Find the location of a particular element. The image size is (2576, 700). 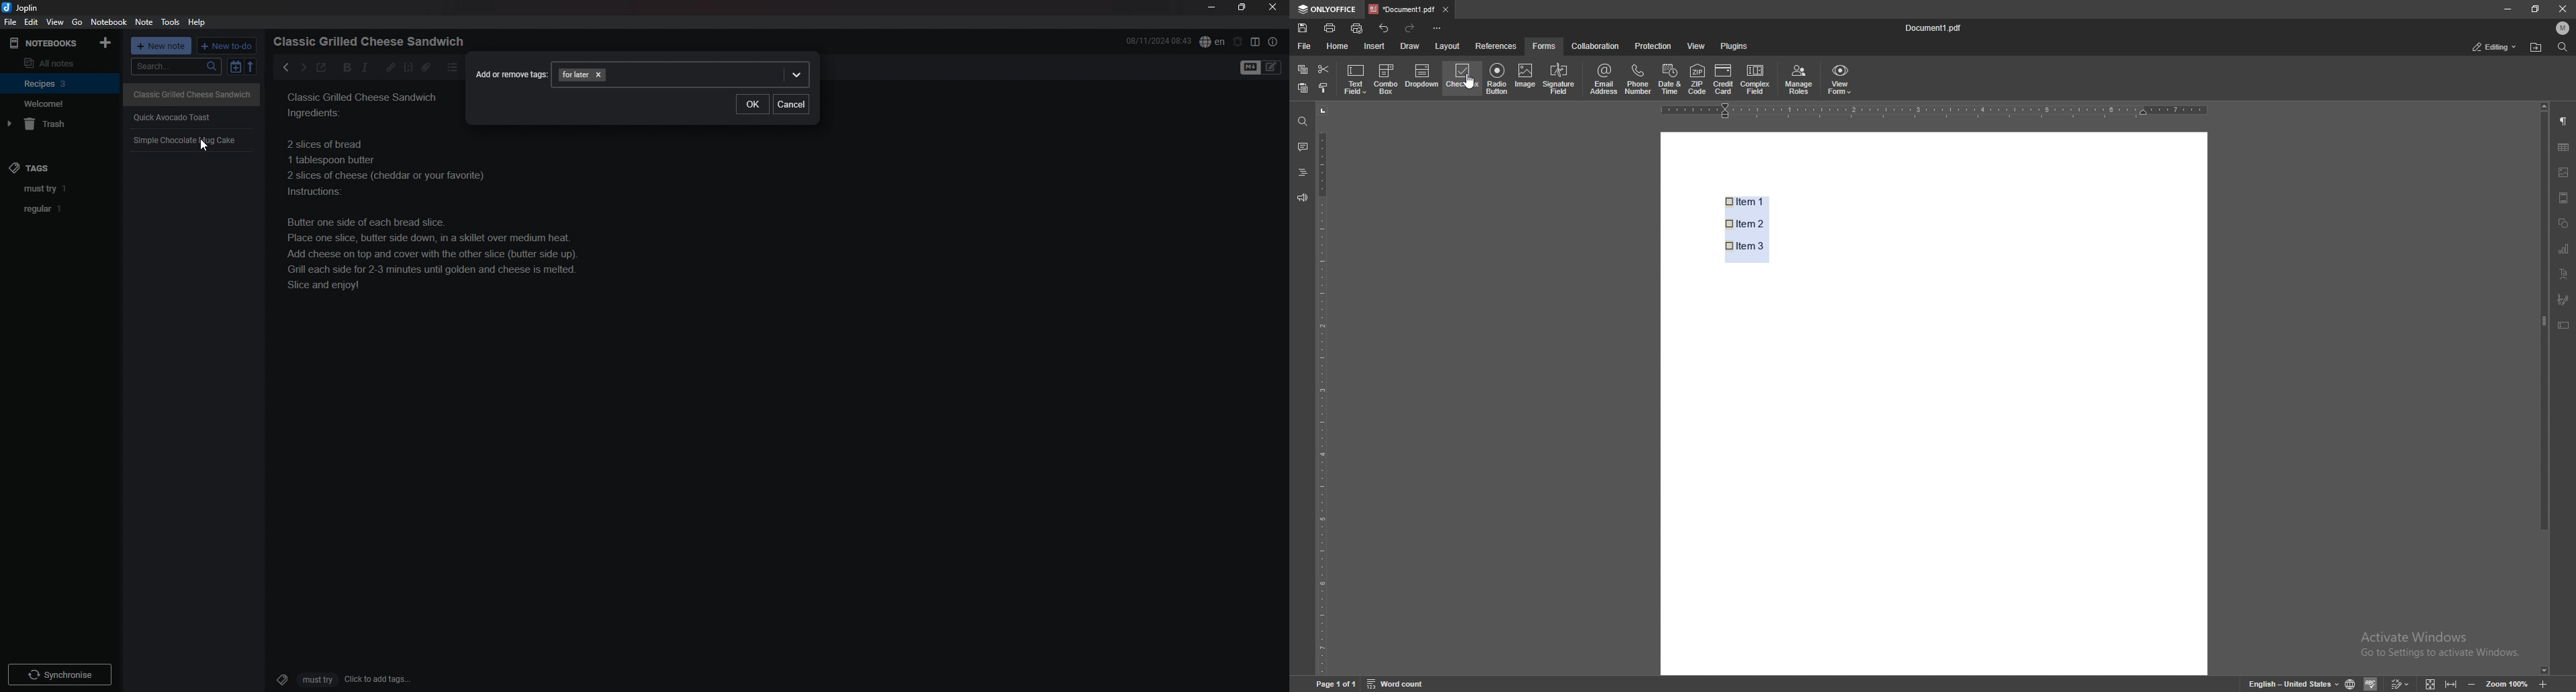

resize is located at coordinates (1242, 7).